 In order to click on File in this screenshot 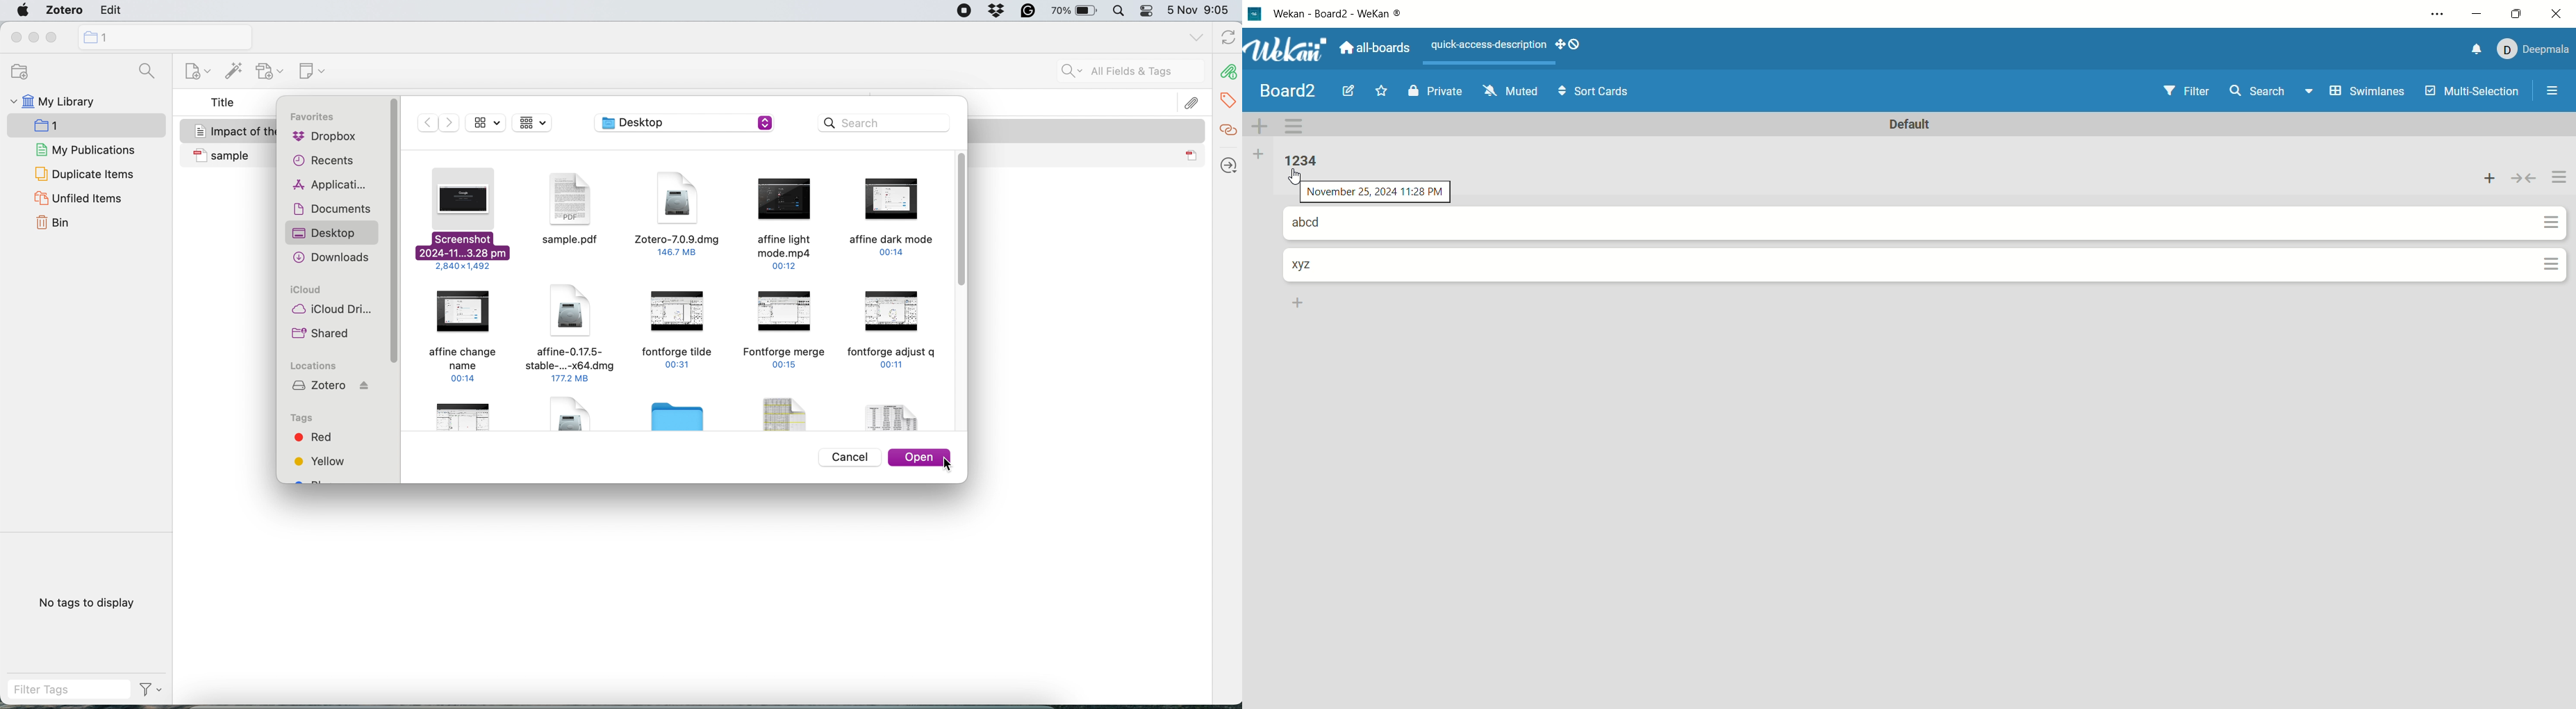, I will do `click(774, 417)`.